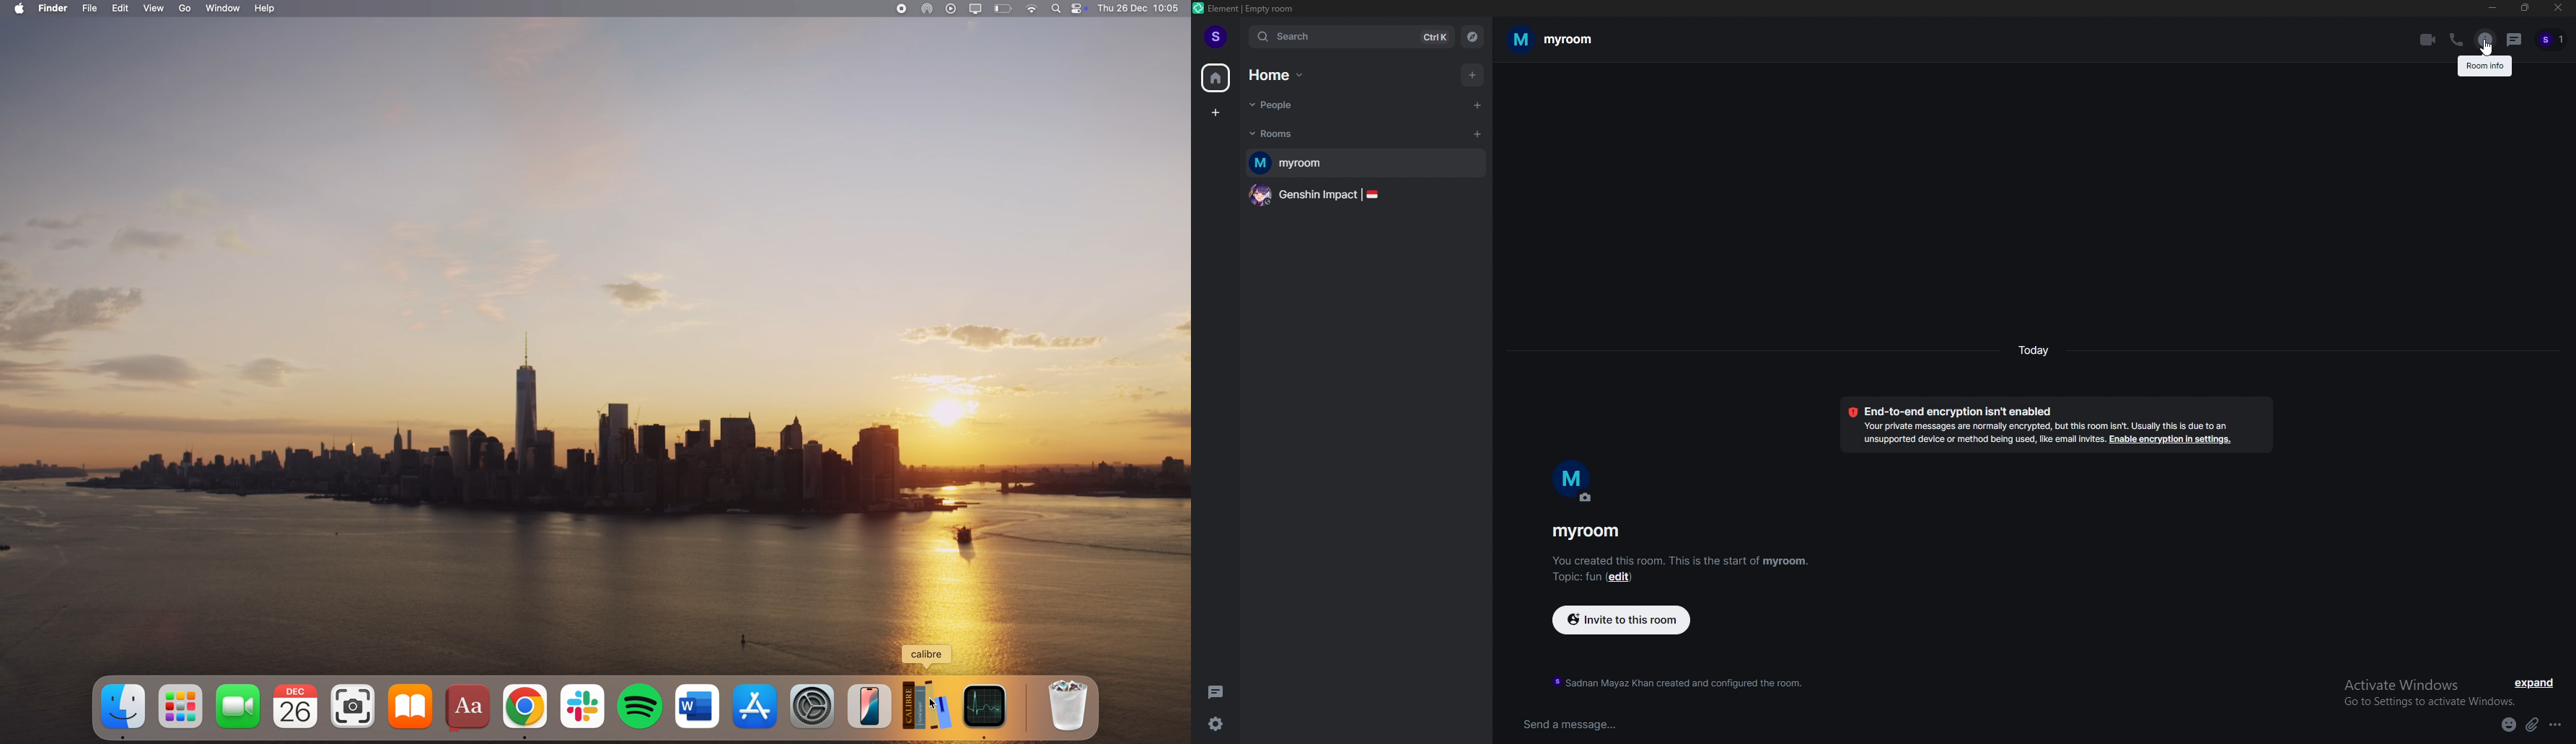  I want to click on date and hour, so click(1144, 9).